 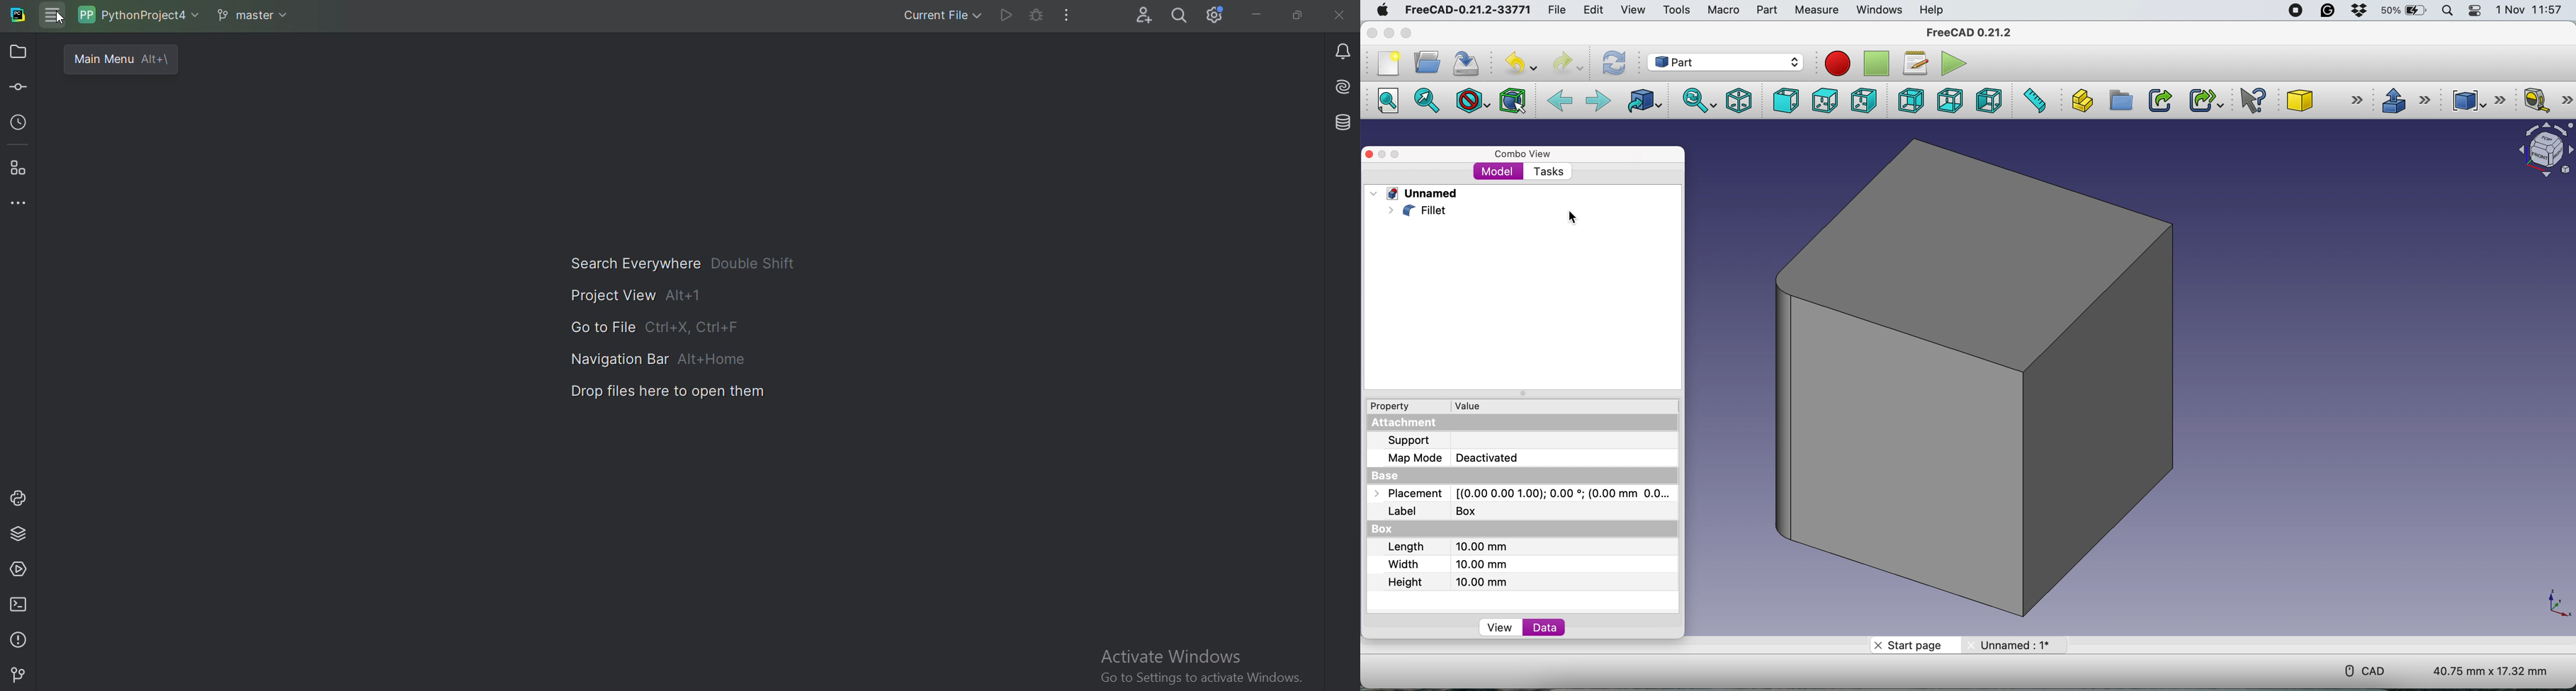 I want to click on box with fillet, so click(x=1976, y=377).